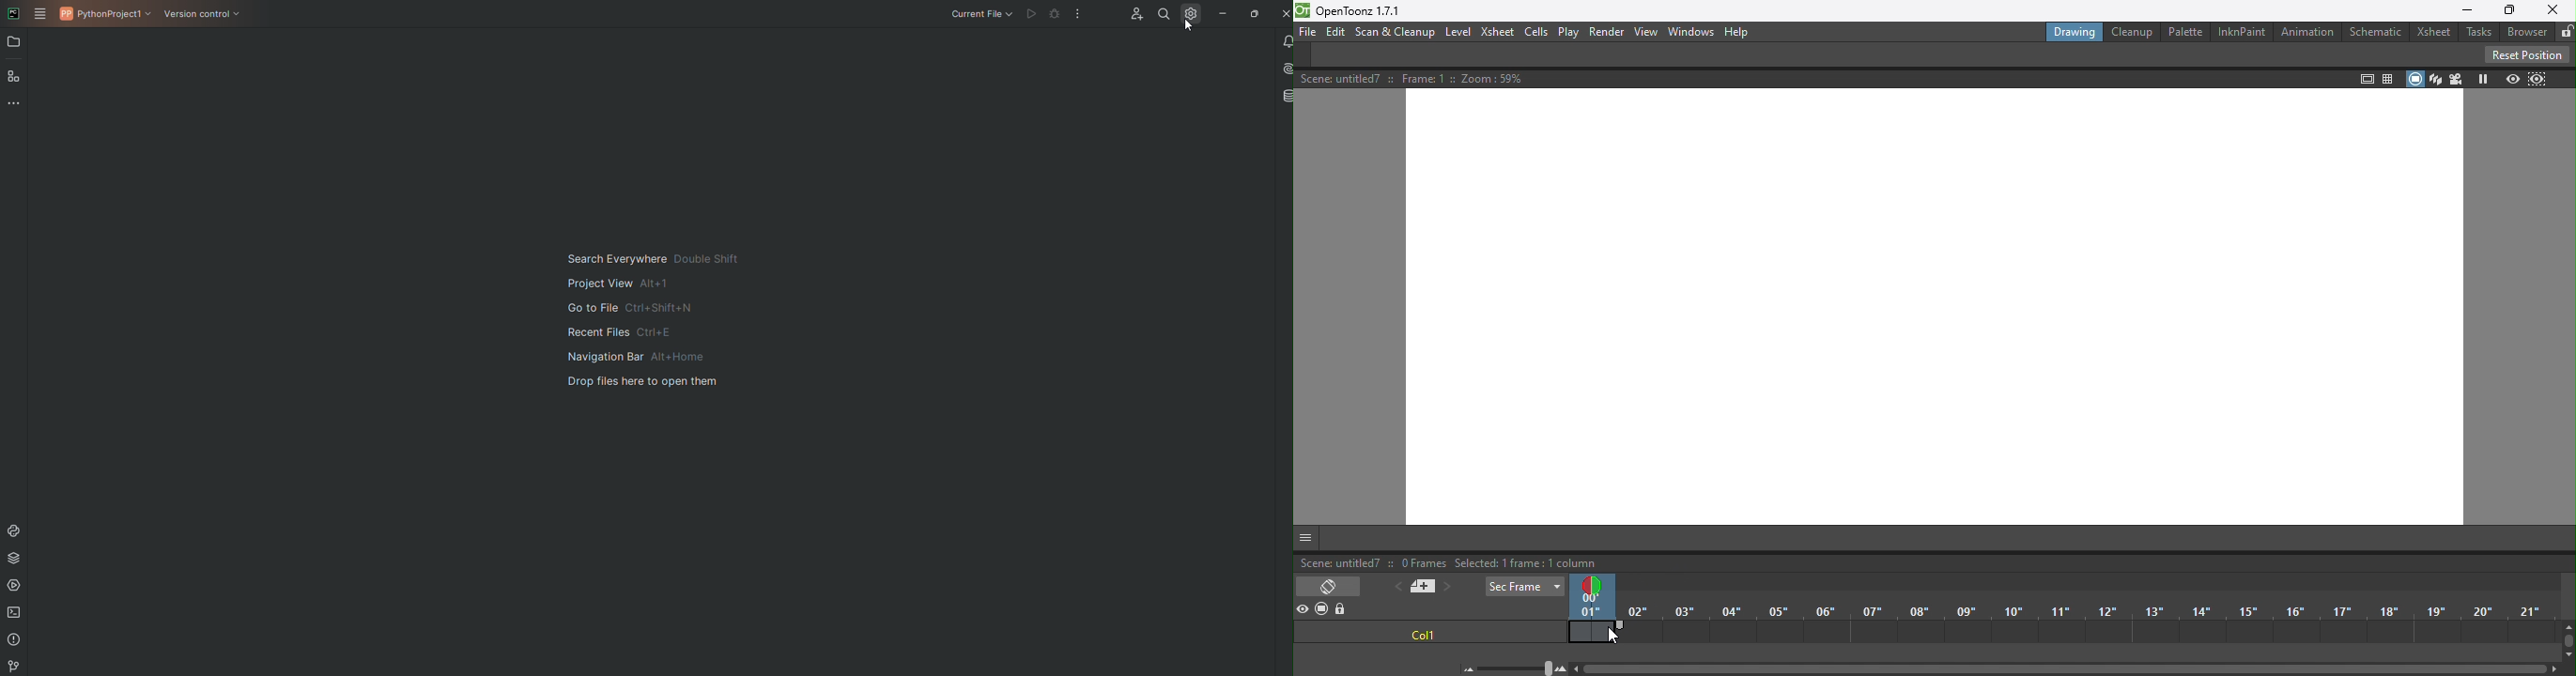 The height and width of the screenshot is (700, 2576). Describe the element at coordinates (1594, 608) in the screenshot. I see `Current frame` at that location.